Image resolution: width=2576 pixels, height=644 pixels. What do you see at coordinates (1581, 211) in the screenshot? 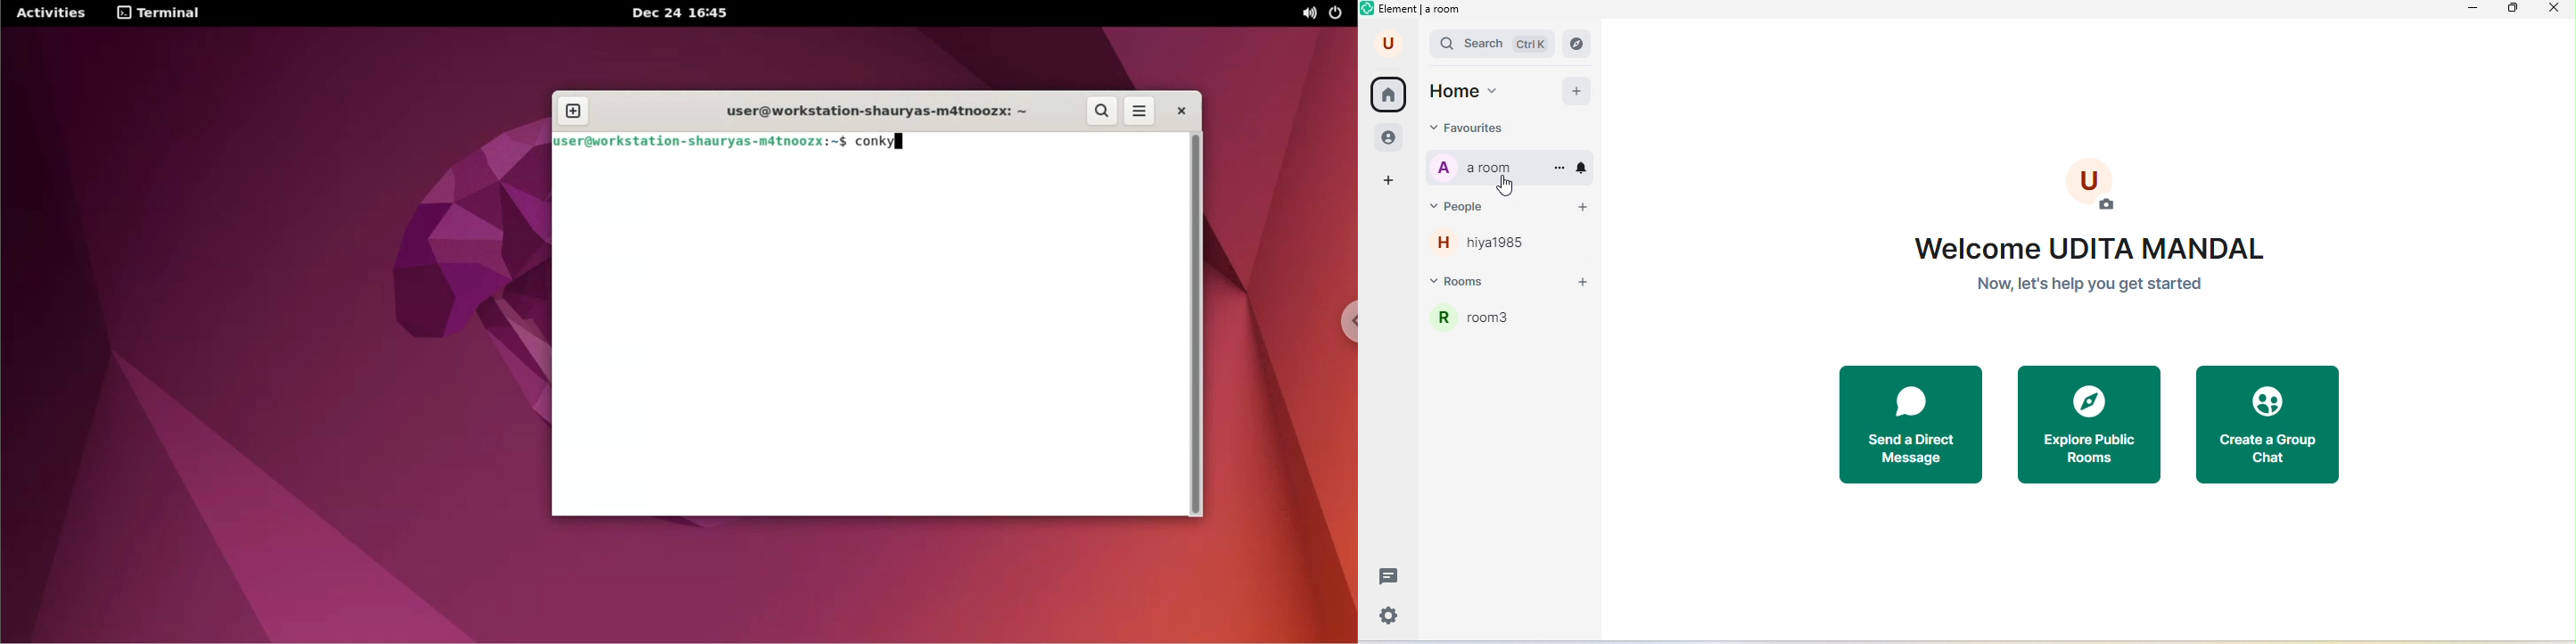
I see `add peole` at bounding box center [1581, 211].